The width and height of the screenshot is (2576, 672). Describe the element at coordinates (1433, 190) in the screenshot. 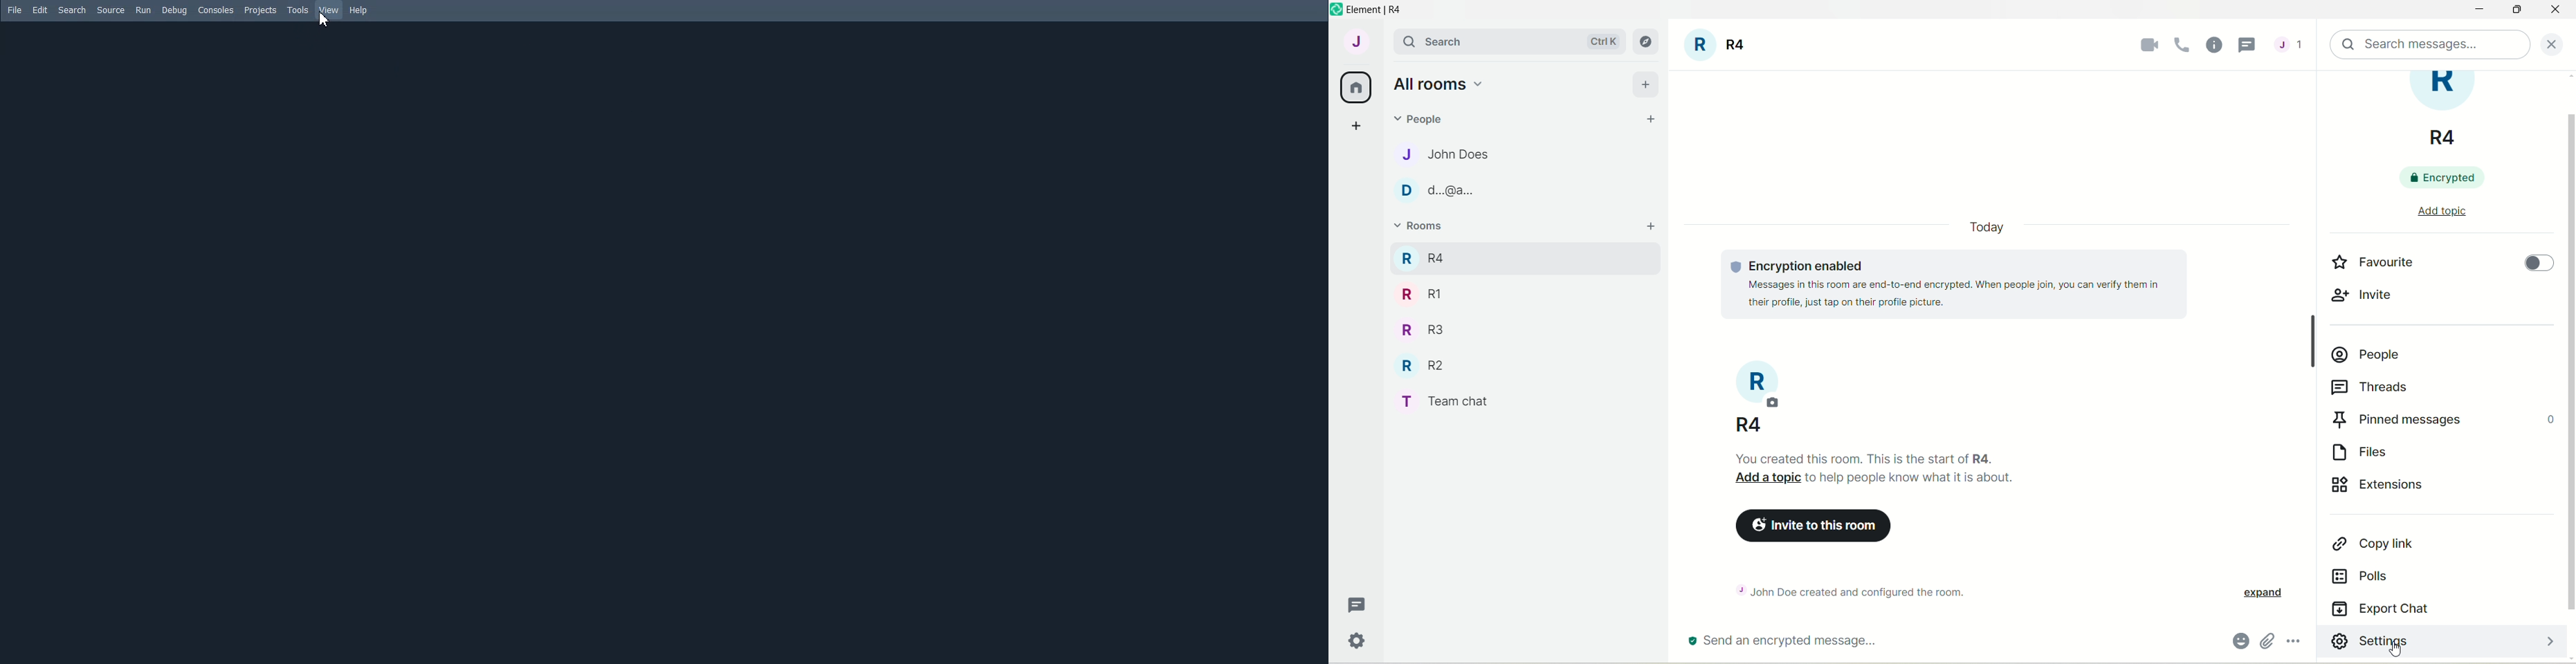

I see `D d.@a..` at that location.